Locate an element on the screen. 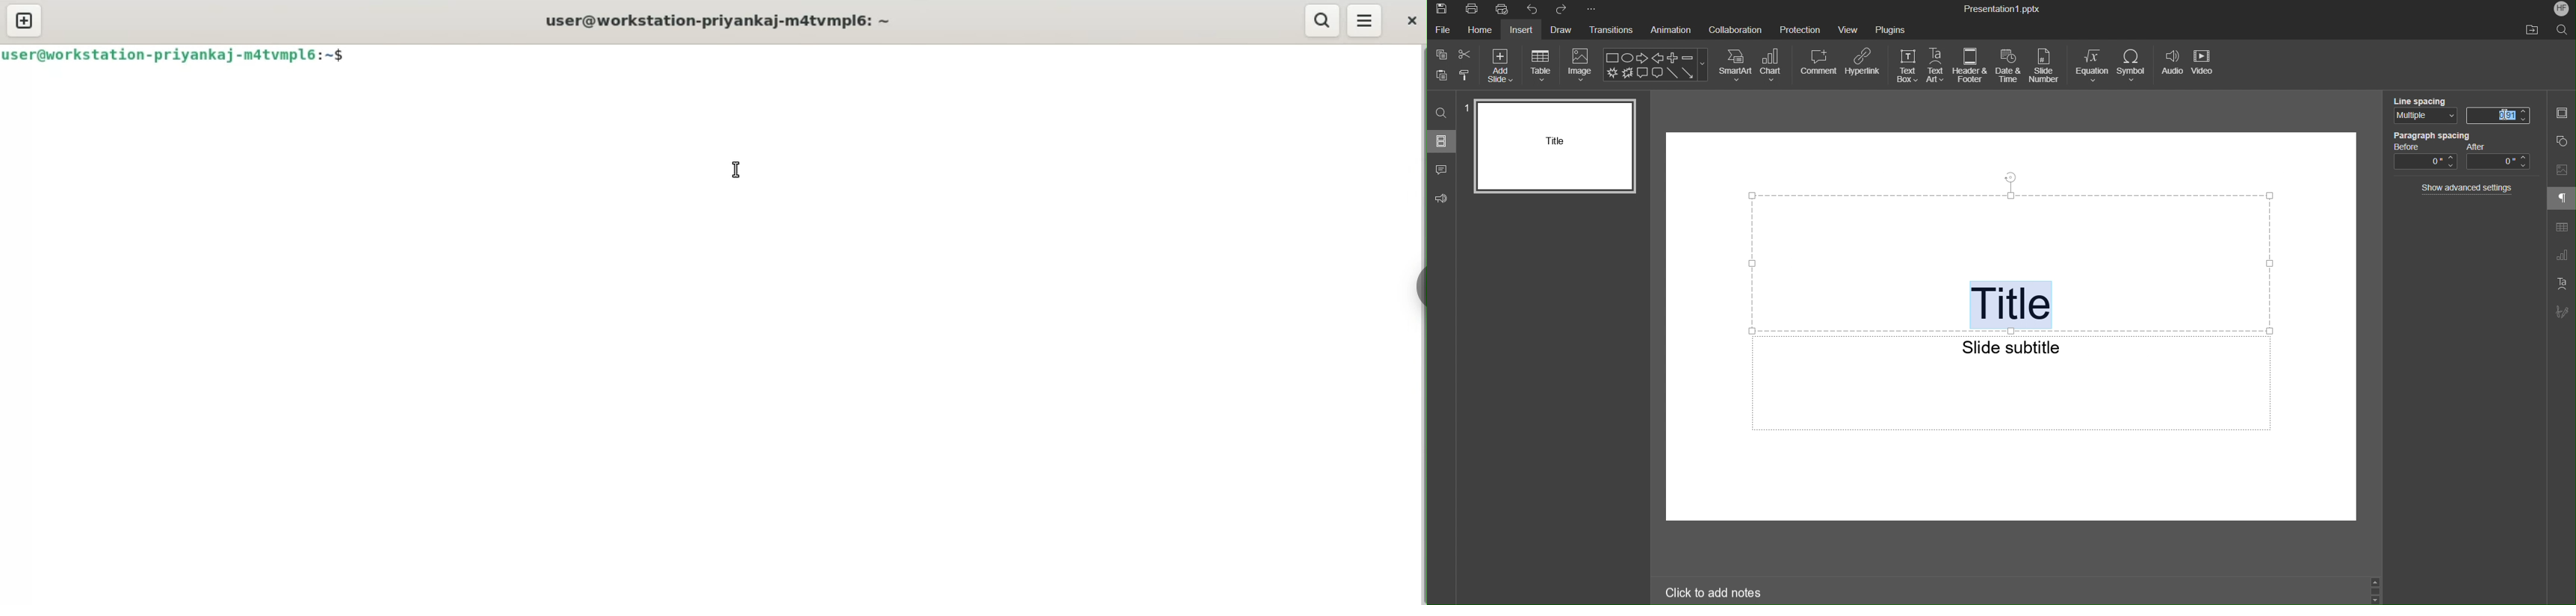  menu is located at coordinates (1365, 21).